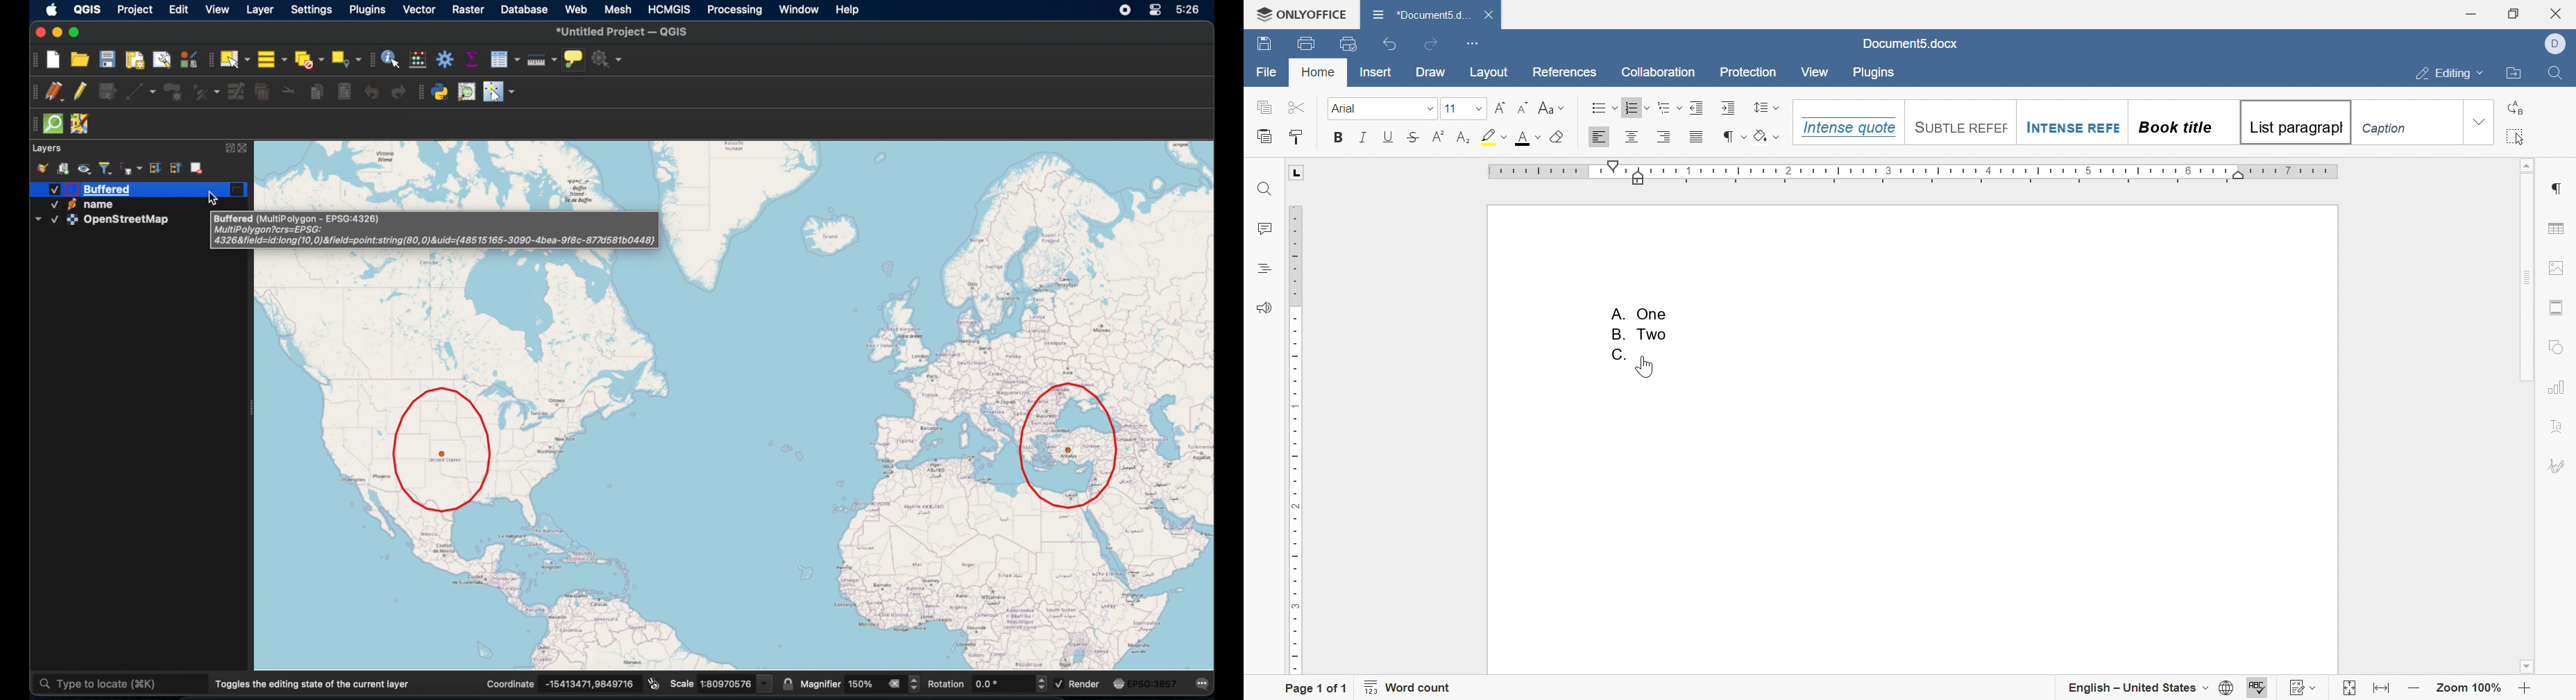 The height and width of the screenshot is (700, 2576). I want to click on Font, so click(1346, 108).